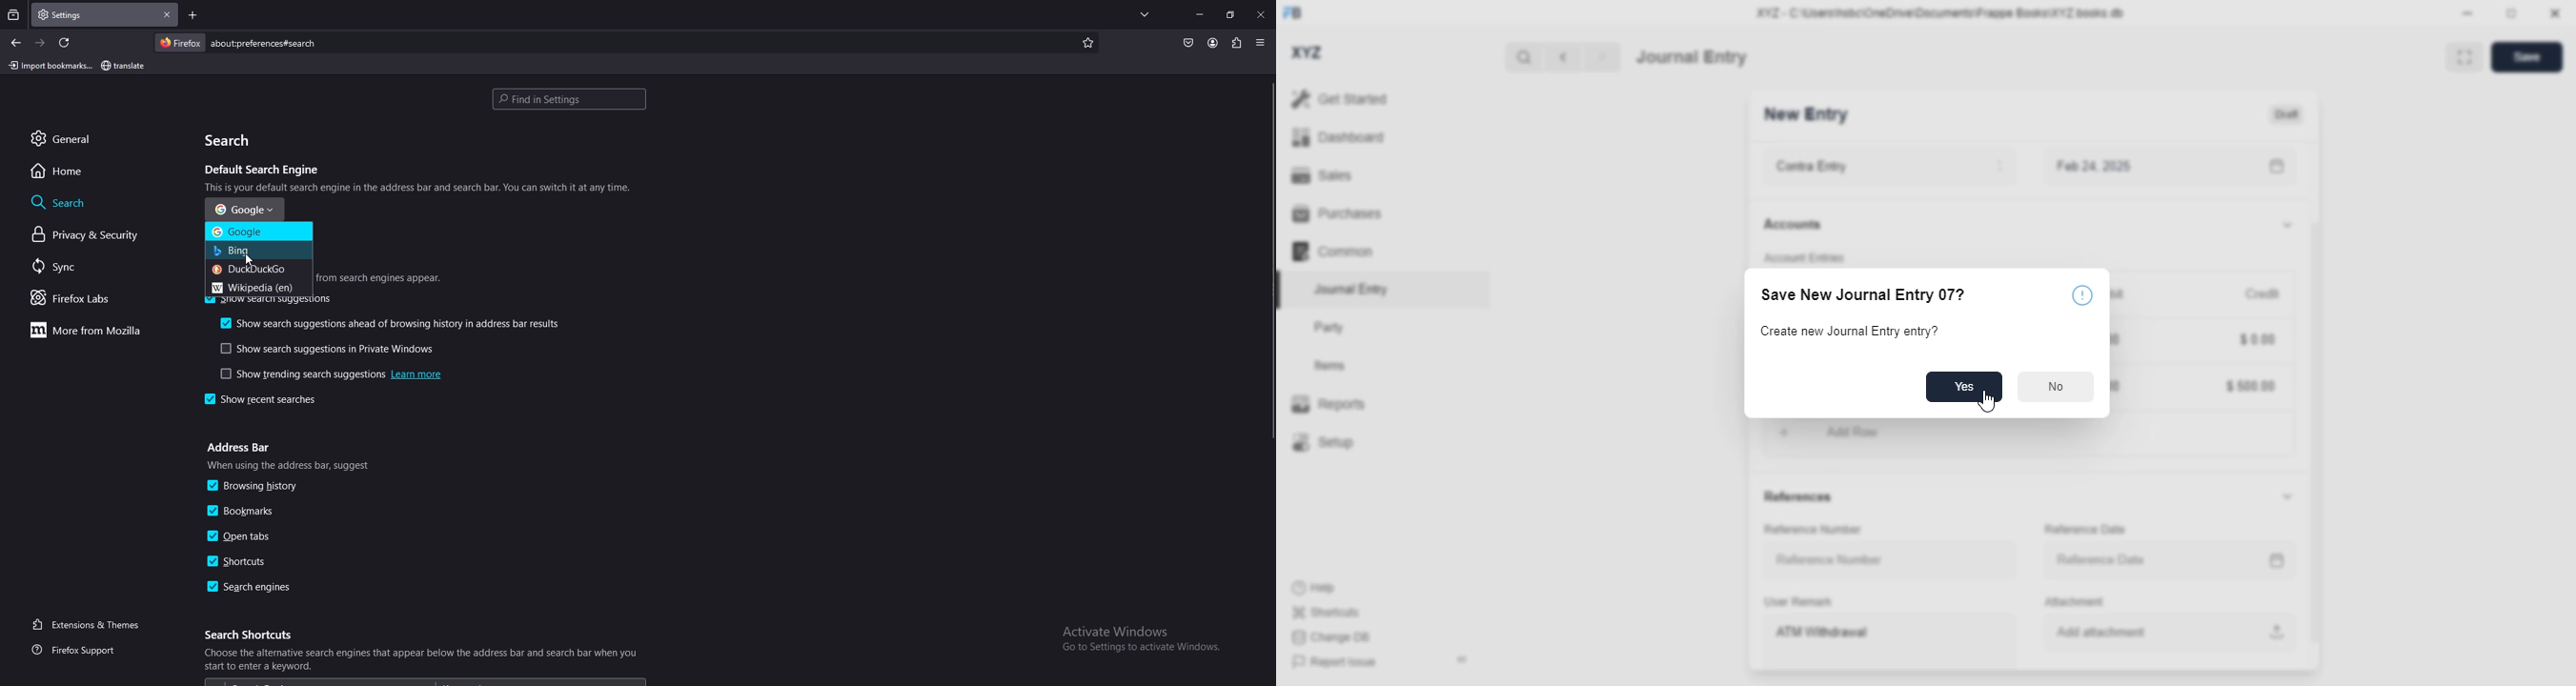 This screenshot has height=700, width=2576. Describe the element at coordinates (1851, 332) in the screenshot. I see `create new journal entry entry?` at that location.